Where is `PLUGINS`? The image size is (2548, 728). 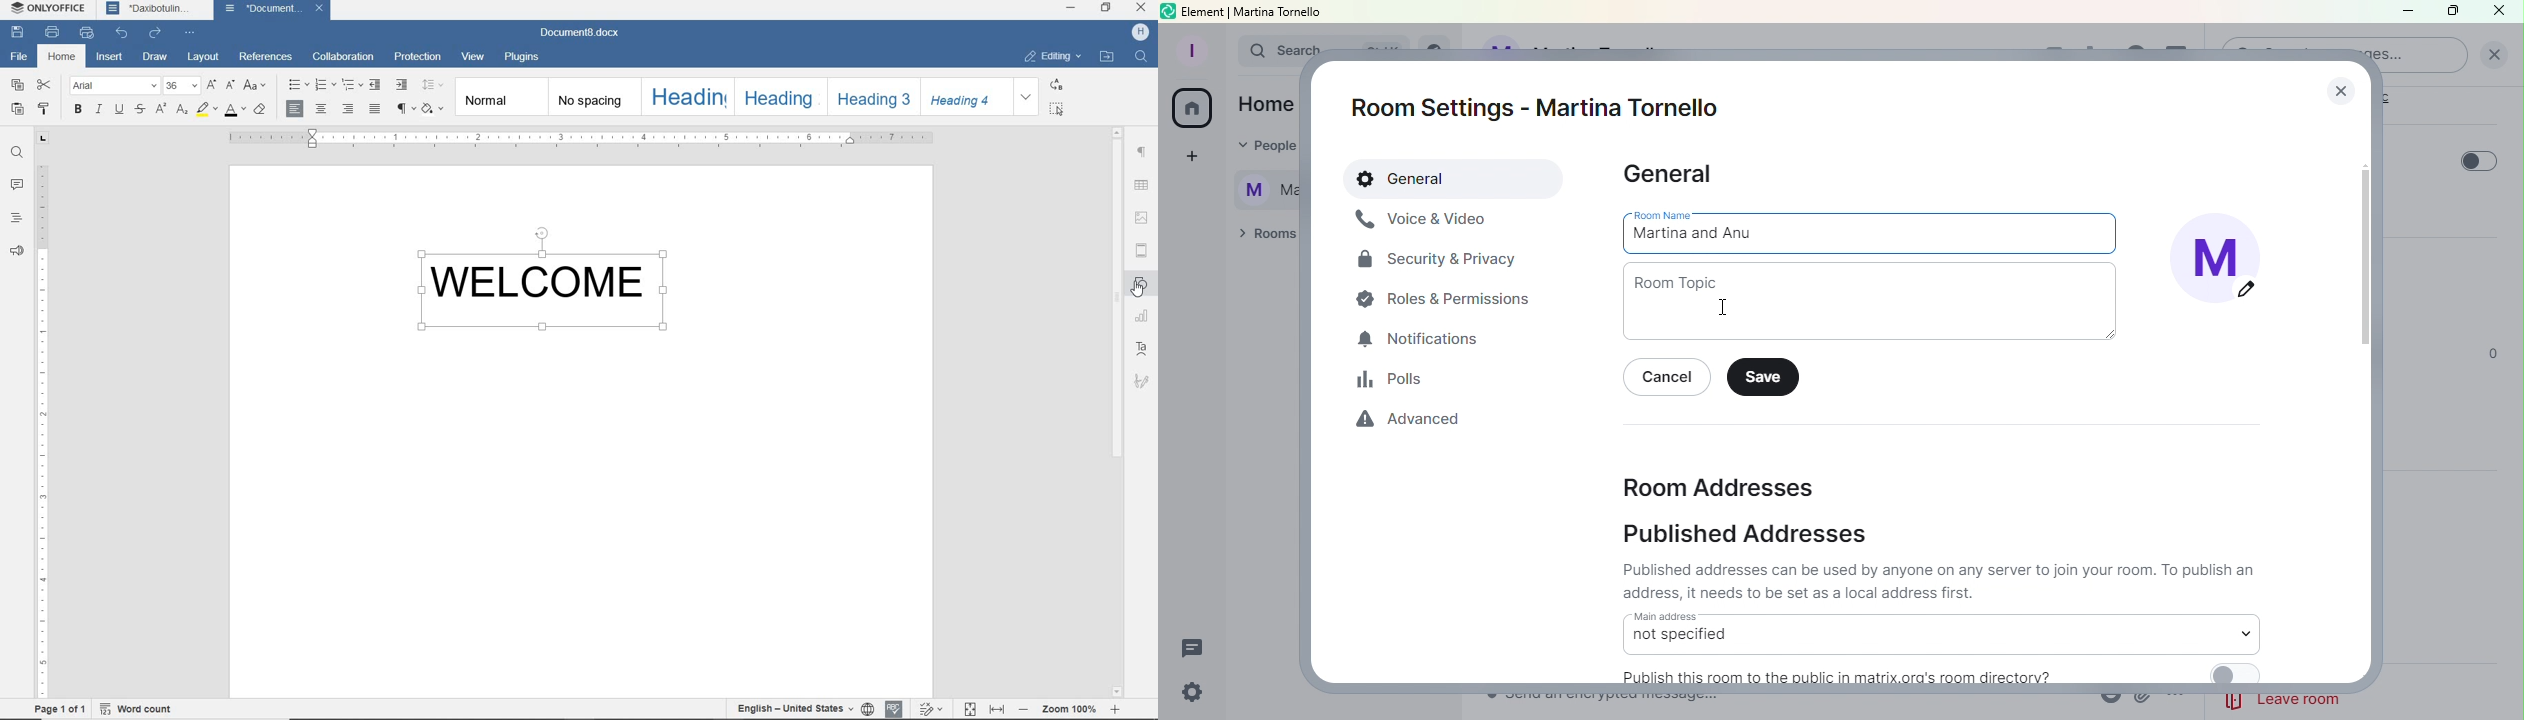 PLUGINS is located at coordinates (523, 58).